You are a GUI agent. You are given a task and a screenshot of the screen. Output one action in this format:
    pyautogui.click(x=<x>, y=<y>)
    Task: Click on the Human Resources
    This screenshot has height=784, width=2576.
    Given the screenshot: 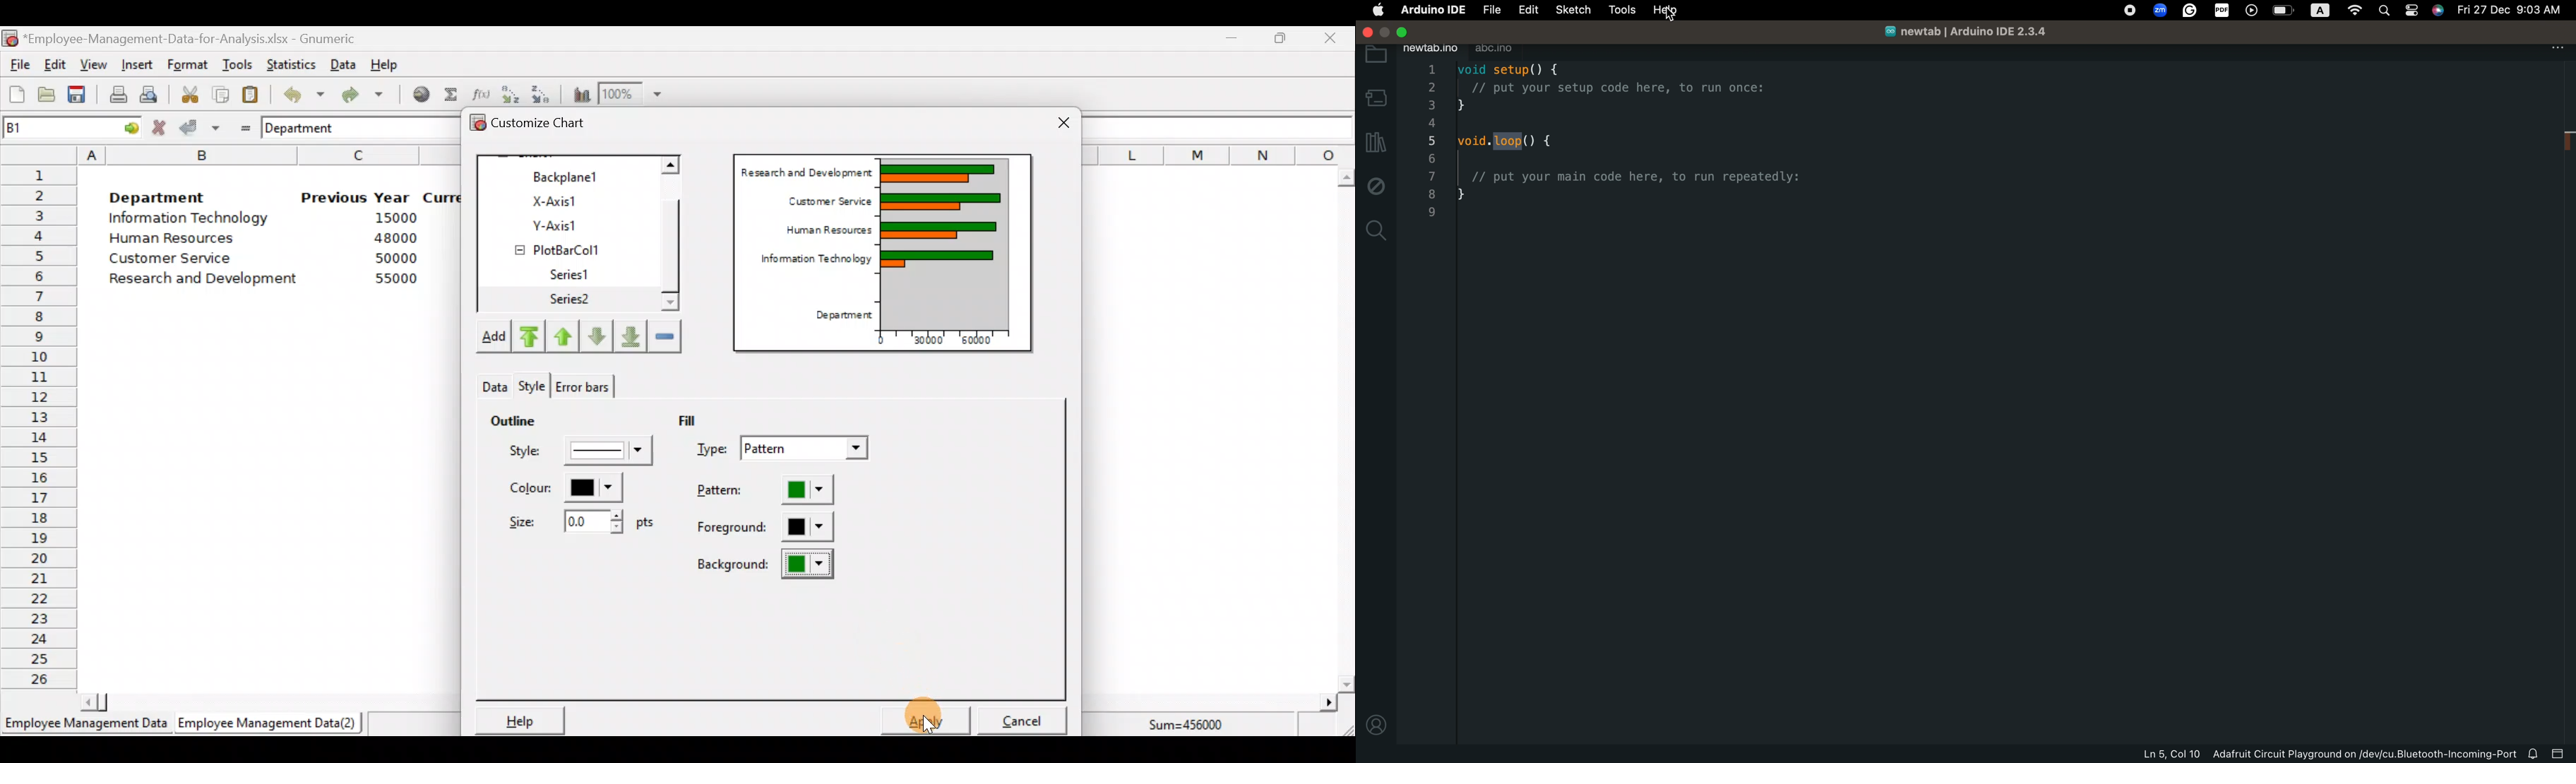 What is the action you would take?
    pyautogui.click(x=823, y=231)
    